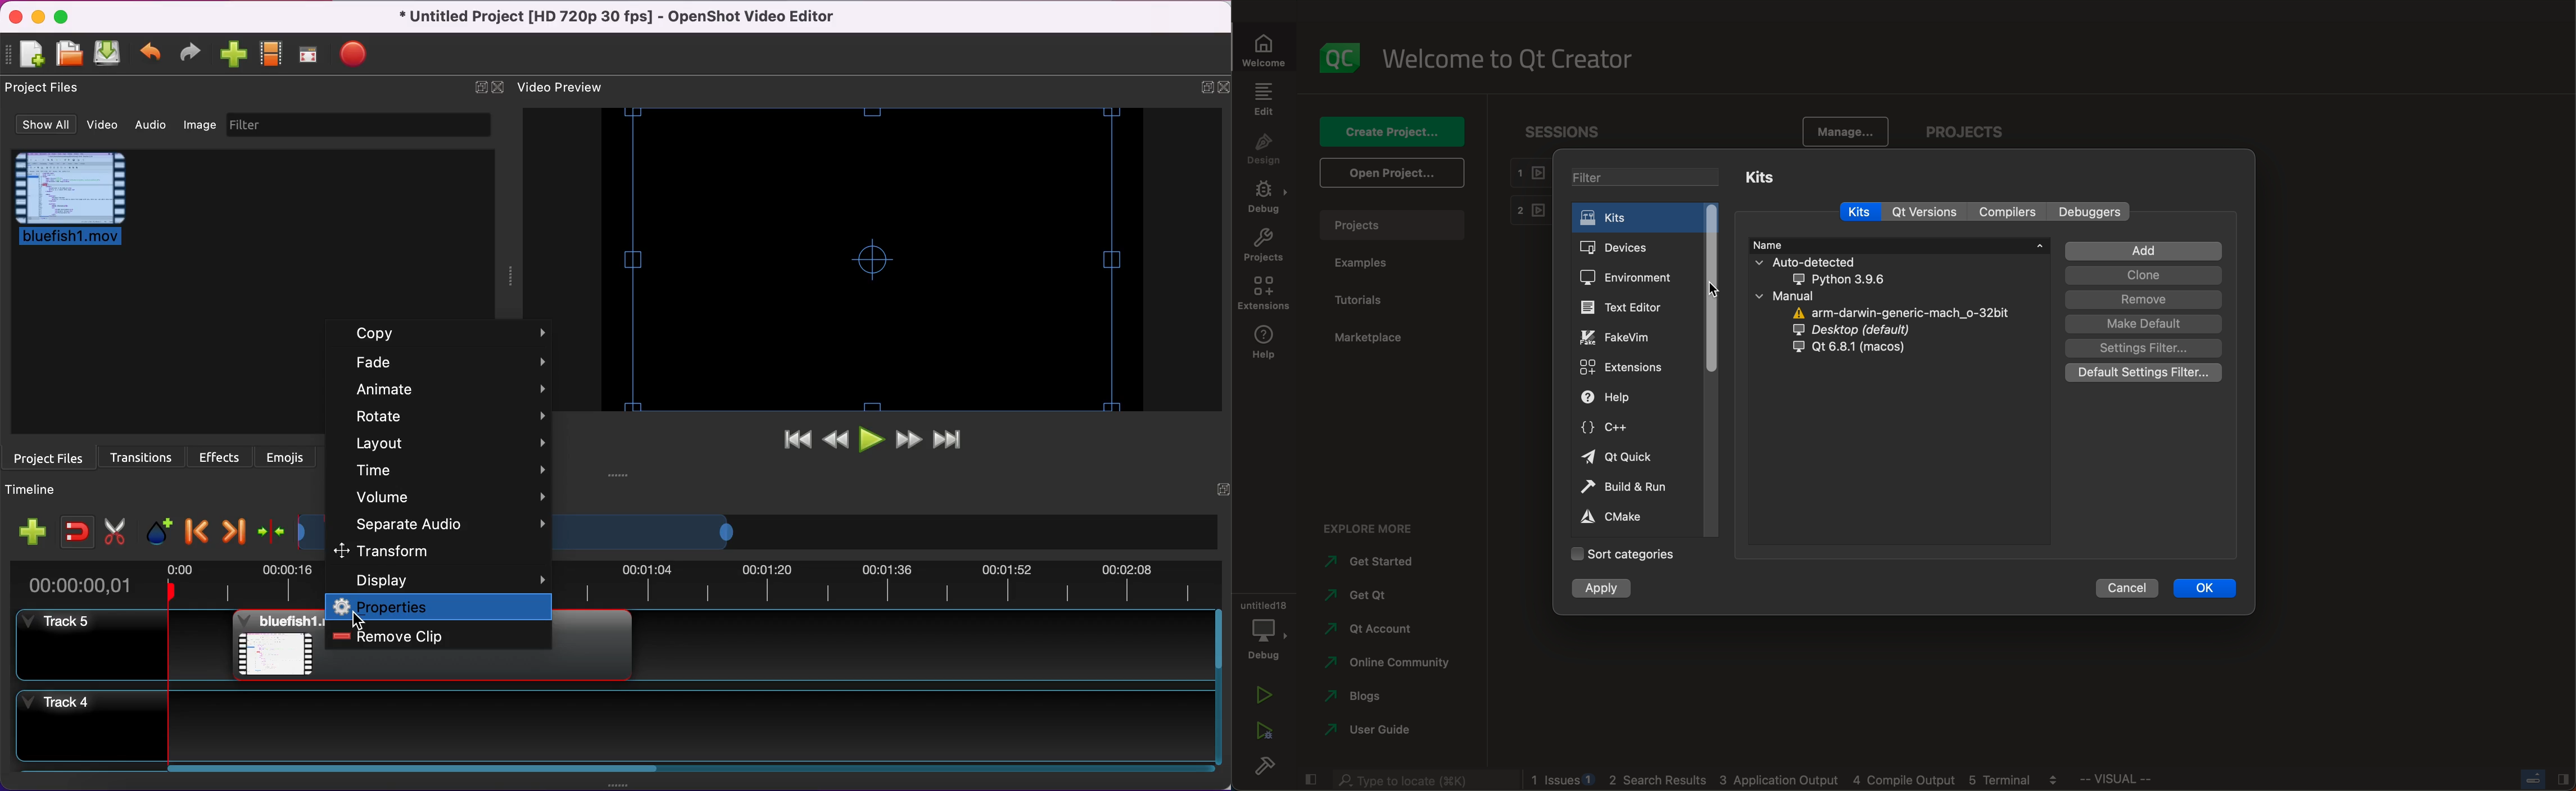 This screenshot has height=812, width=2576. Describe the element at coordinates (271, 533) in the screenshot. I see `center the timeline` at that location.